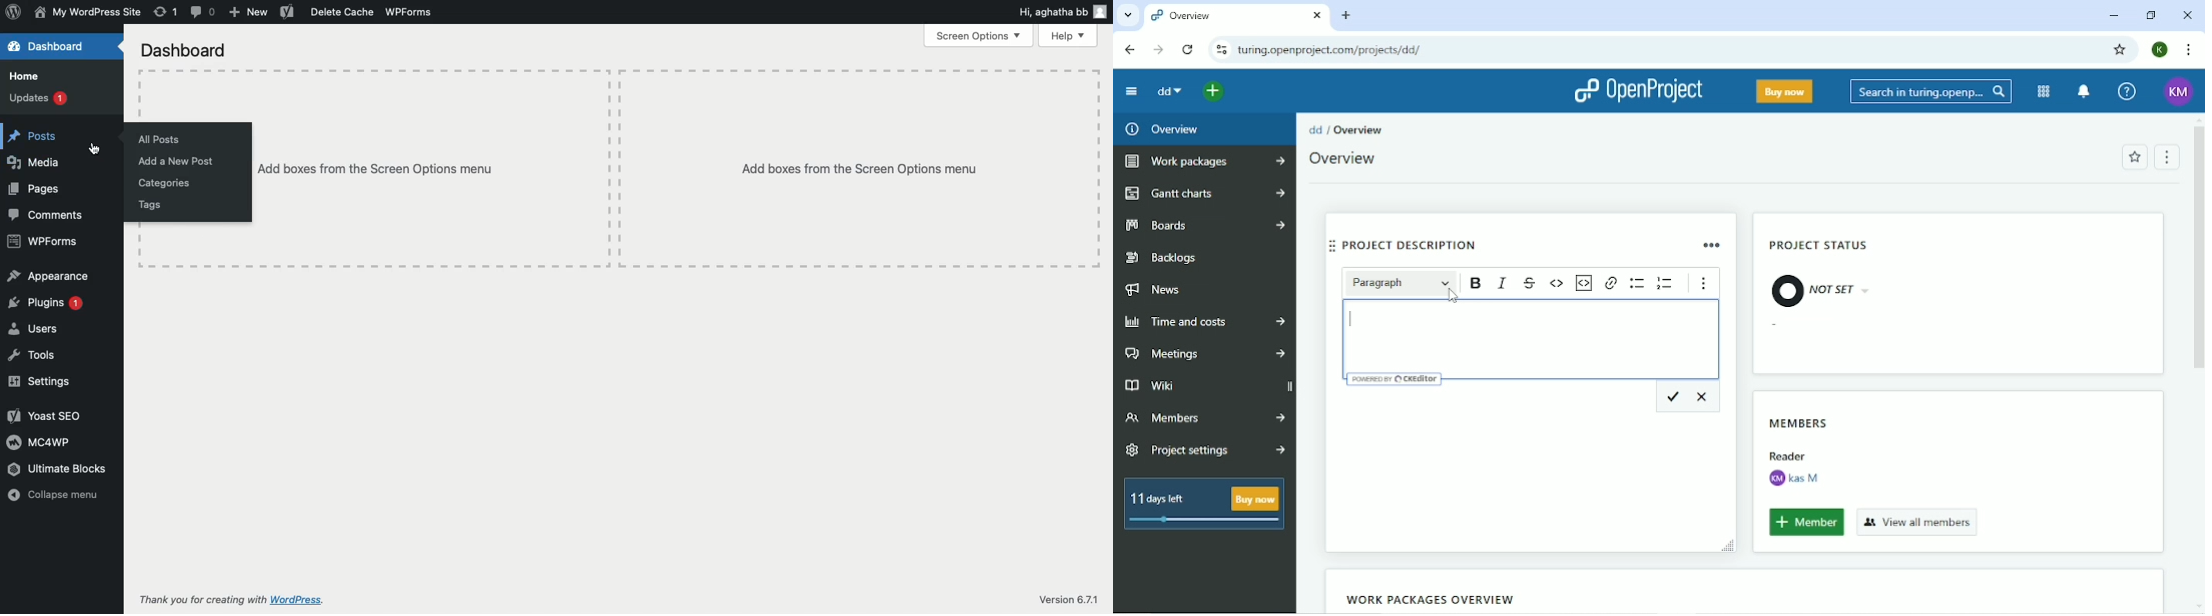  Describe the element at coordinates (1793, 478) in the screenshot. I see `Kas M` at that location.